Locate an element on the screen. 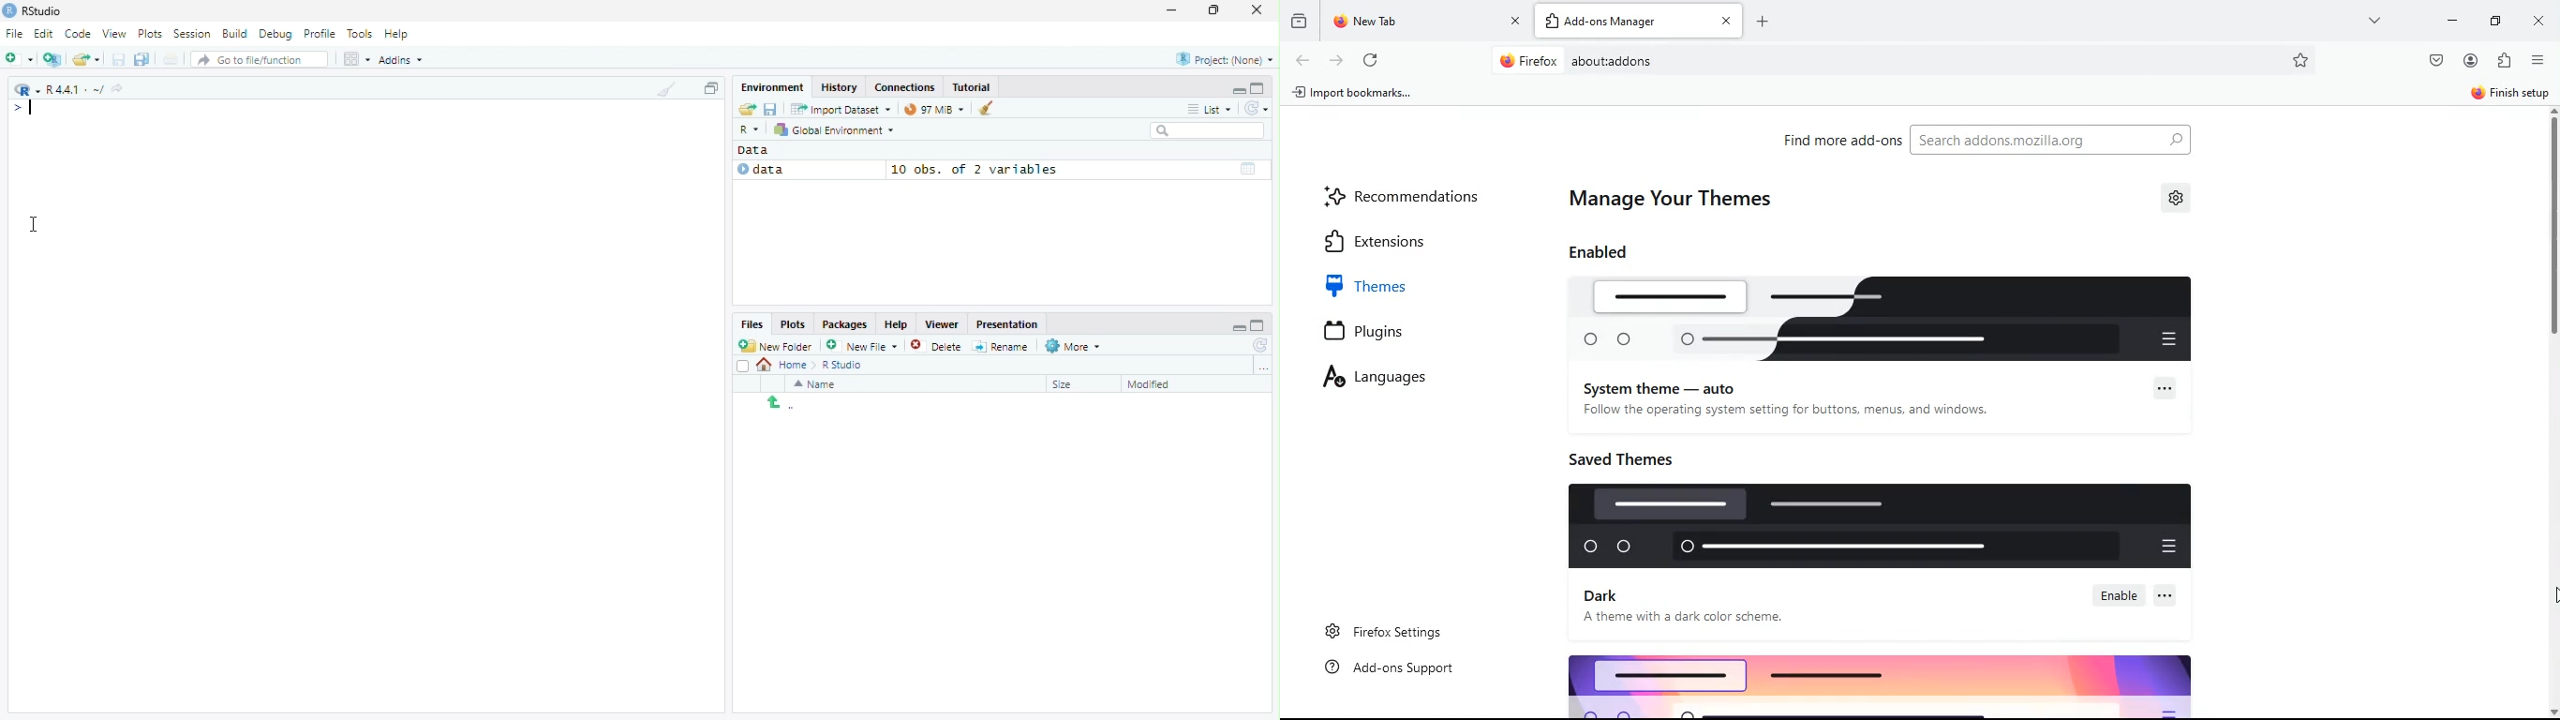 The height and width of the screenshot is (728, 2576). Addins is located at coordinates (401, 59).